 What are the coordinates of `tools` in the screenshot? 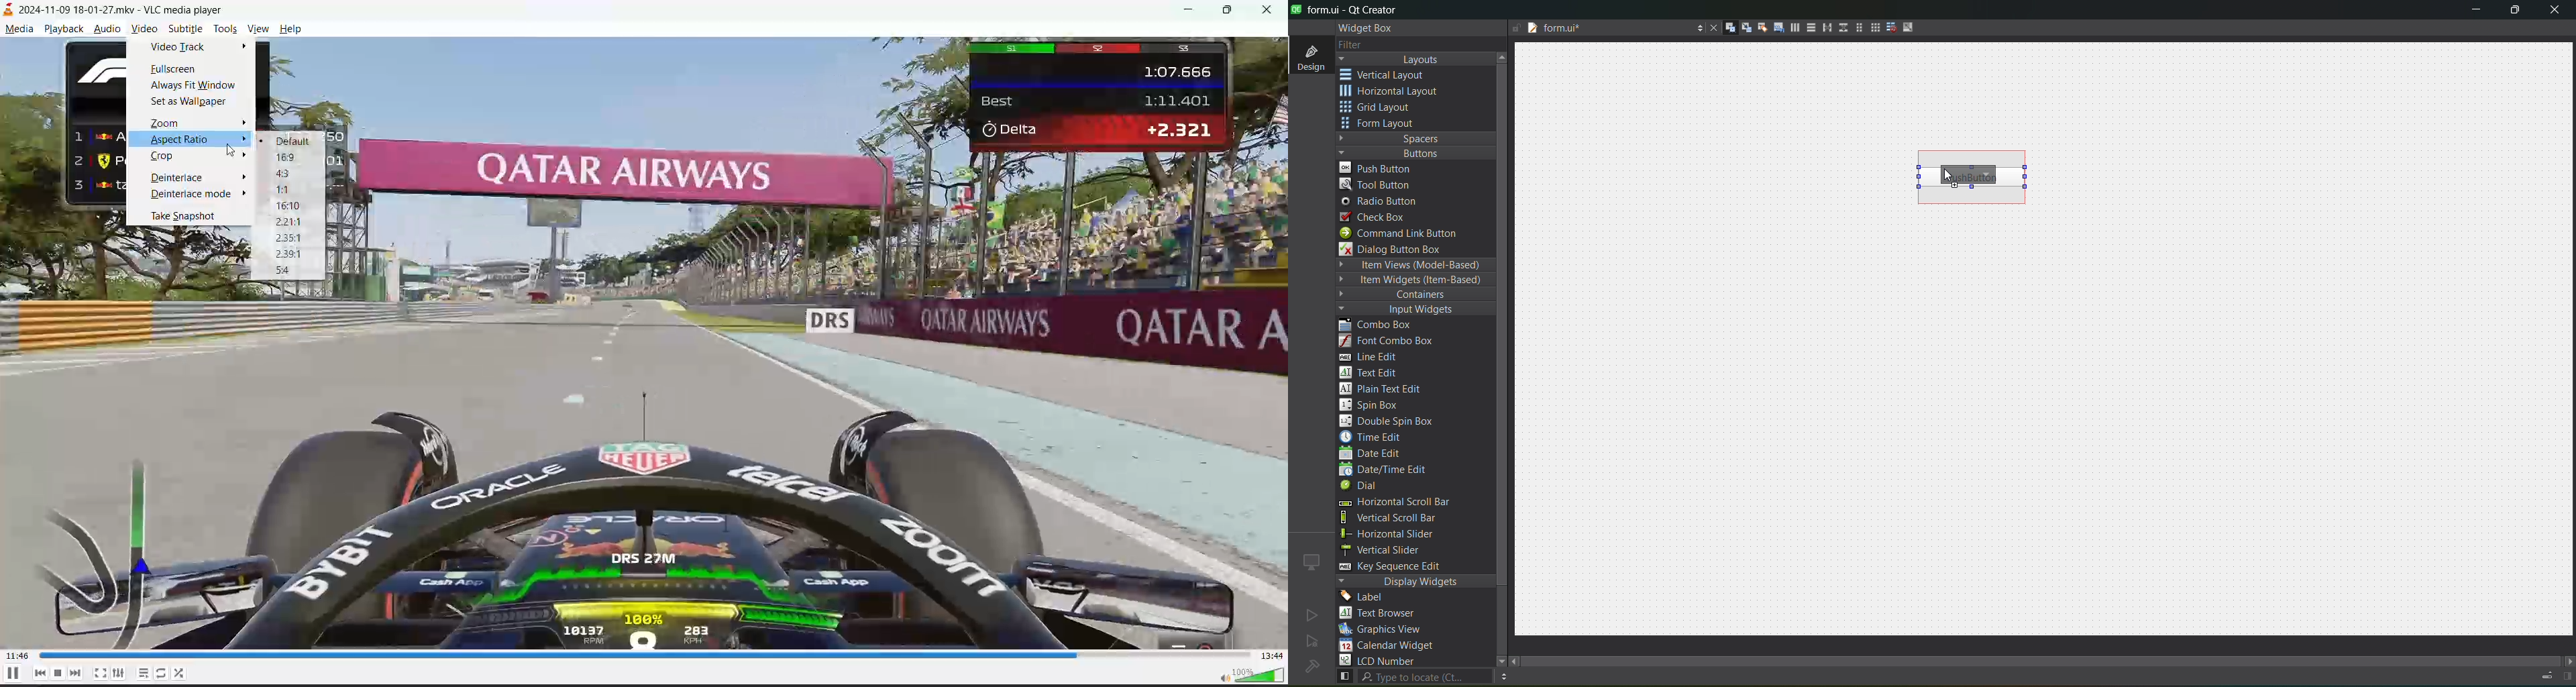 It's located at (224, 29).